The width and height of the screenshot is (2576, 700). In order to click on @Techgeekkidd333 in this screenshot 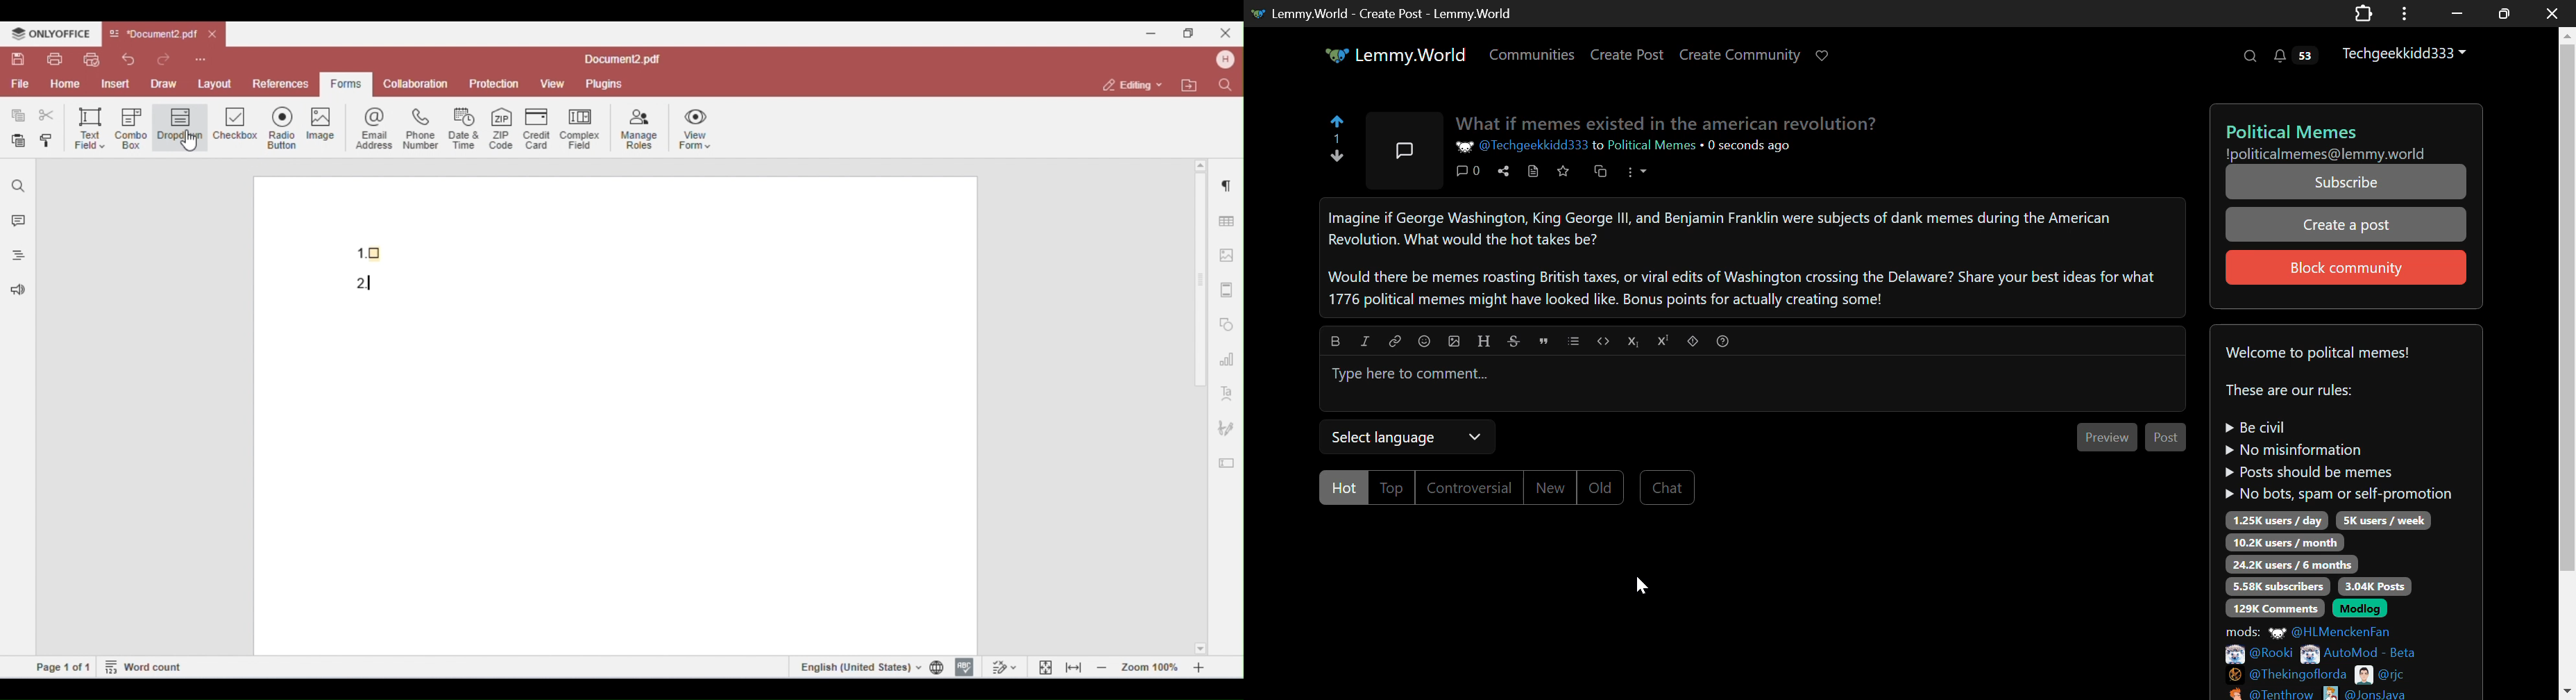, I will do `click(1523, 146)`.